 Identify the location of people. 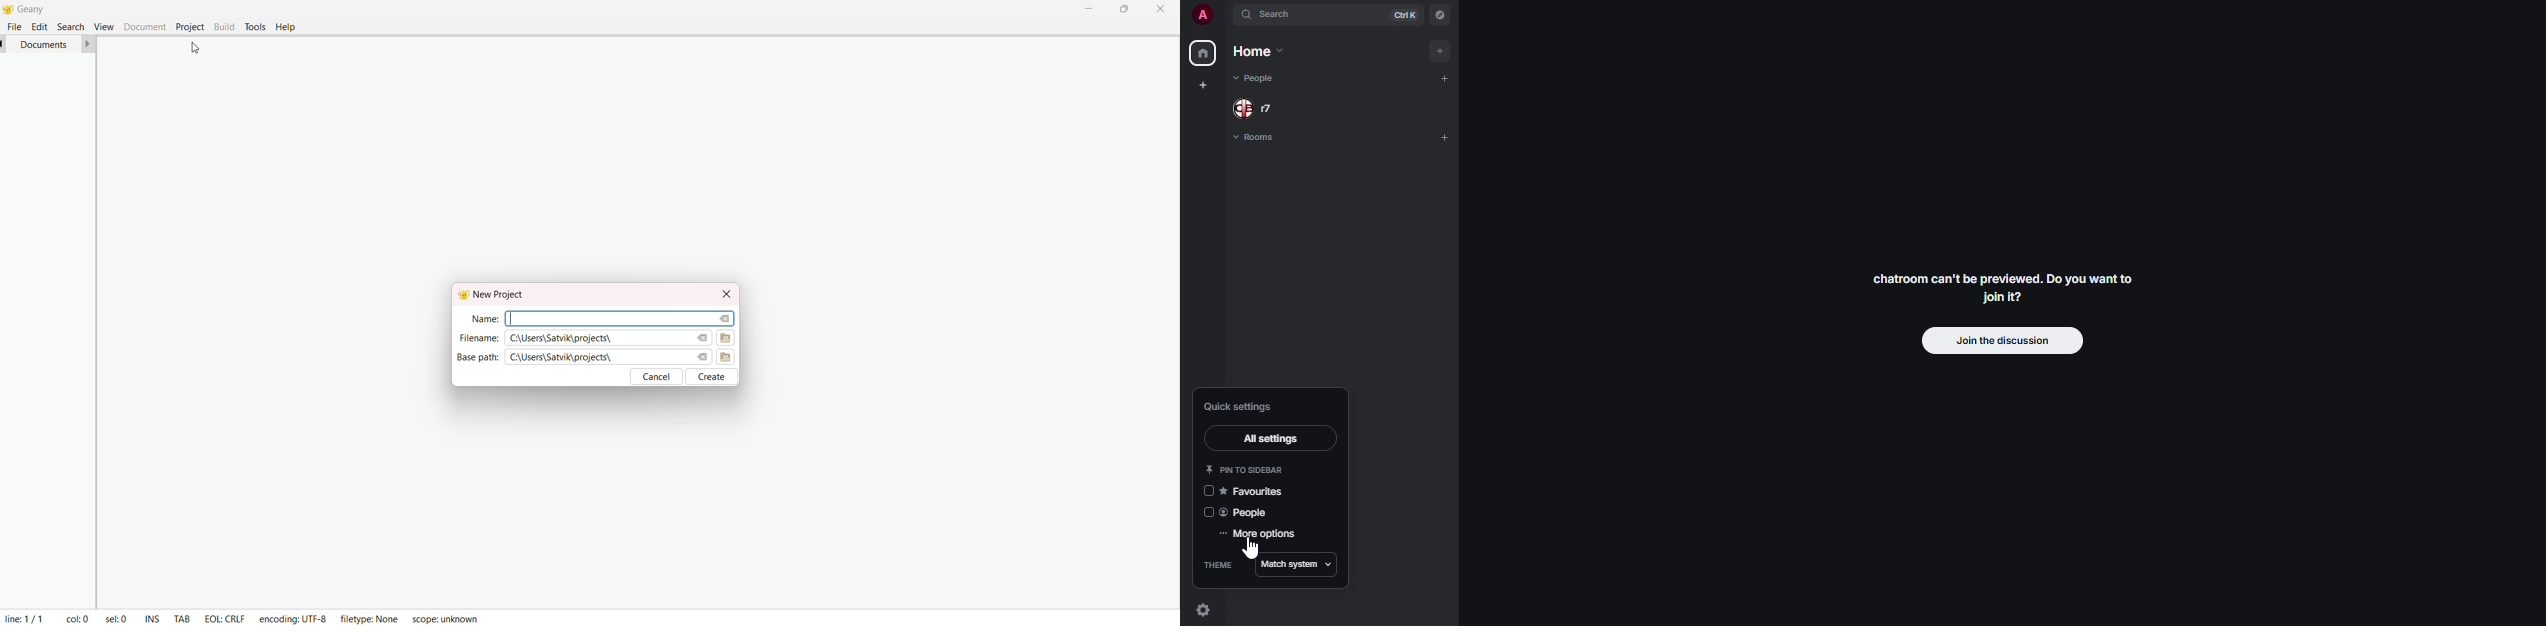
(1249, 512).